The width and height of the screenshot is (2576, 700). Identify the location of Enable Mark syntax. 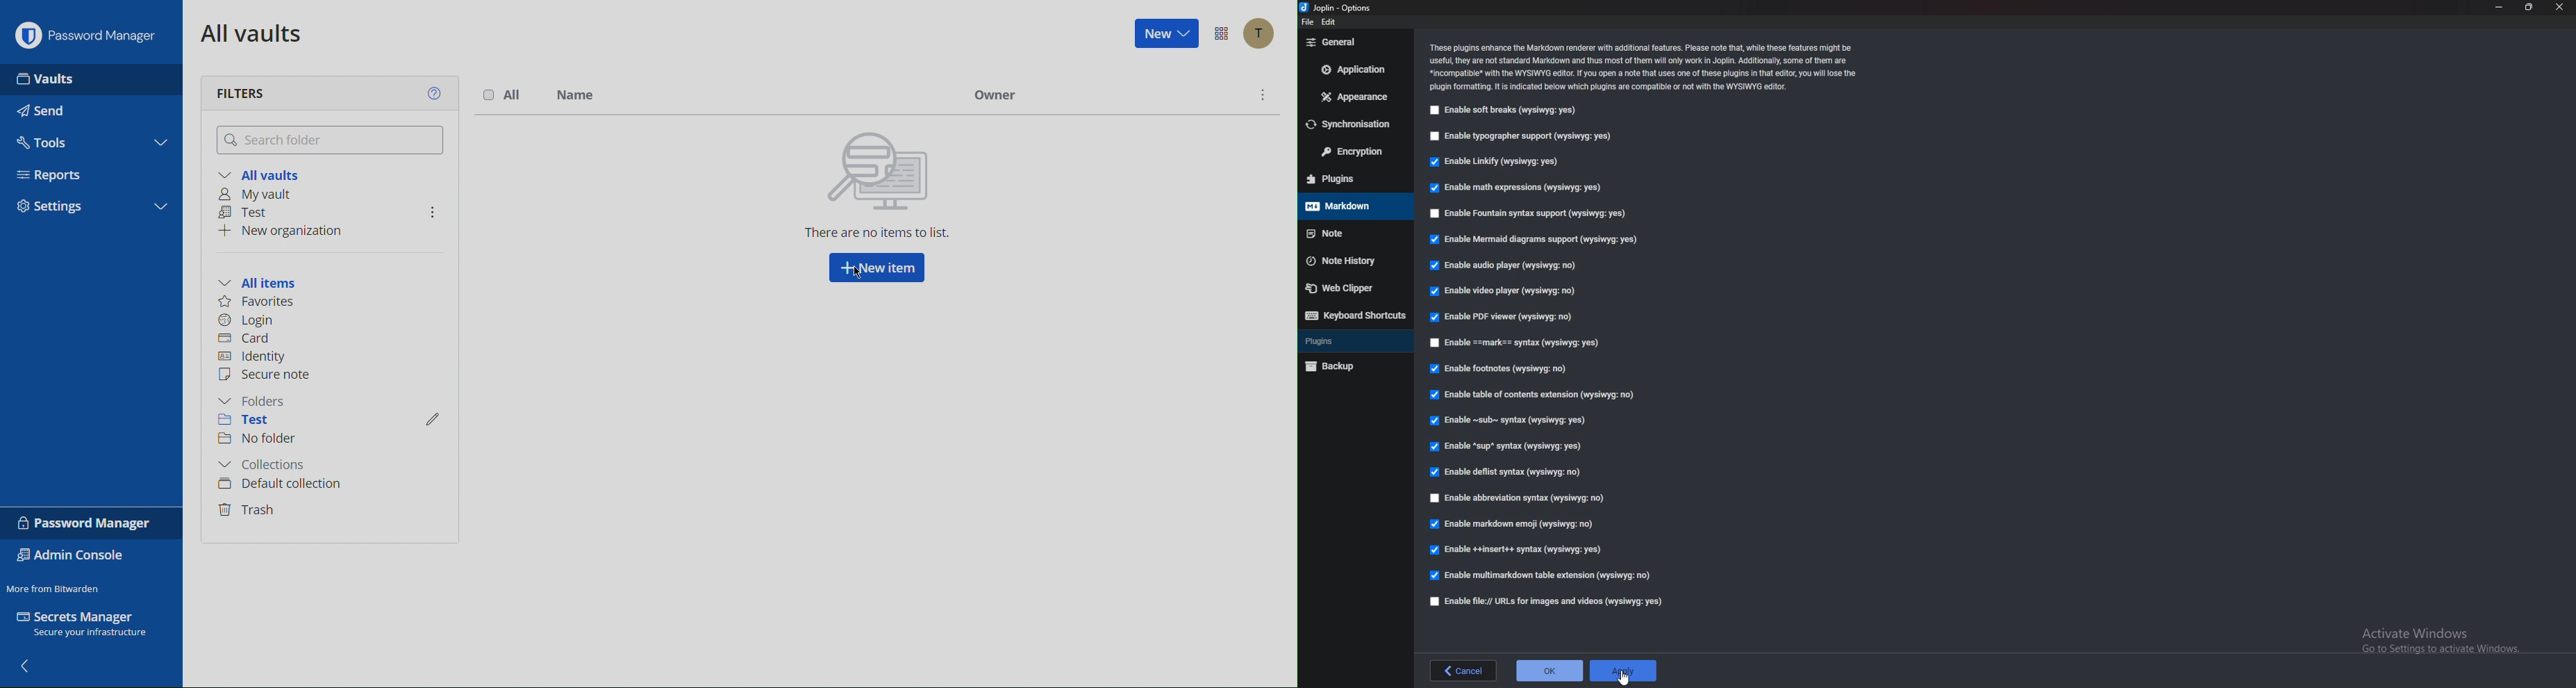
(1539, 343).